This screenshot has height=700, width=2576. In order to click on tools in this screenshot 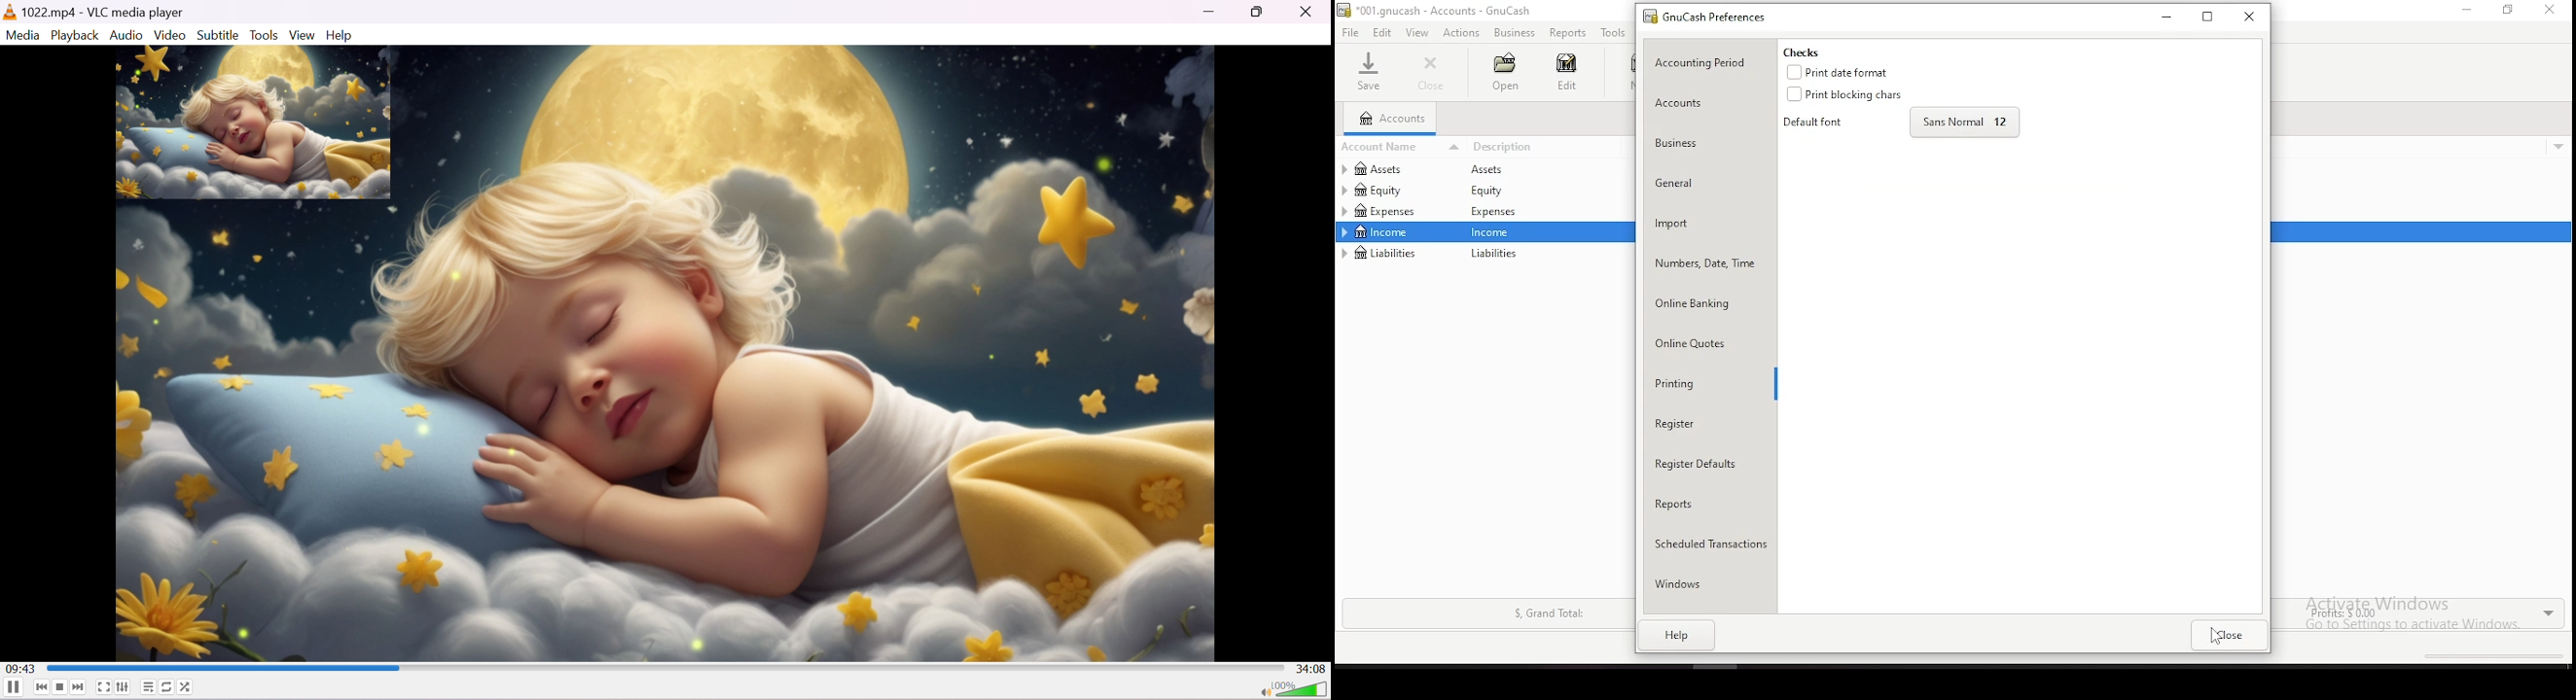, I will do `click(1614, 32)`.